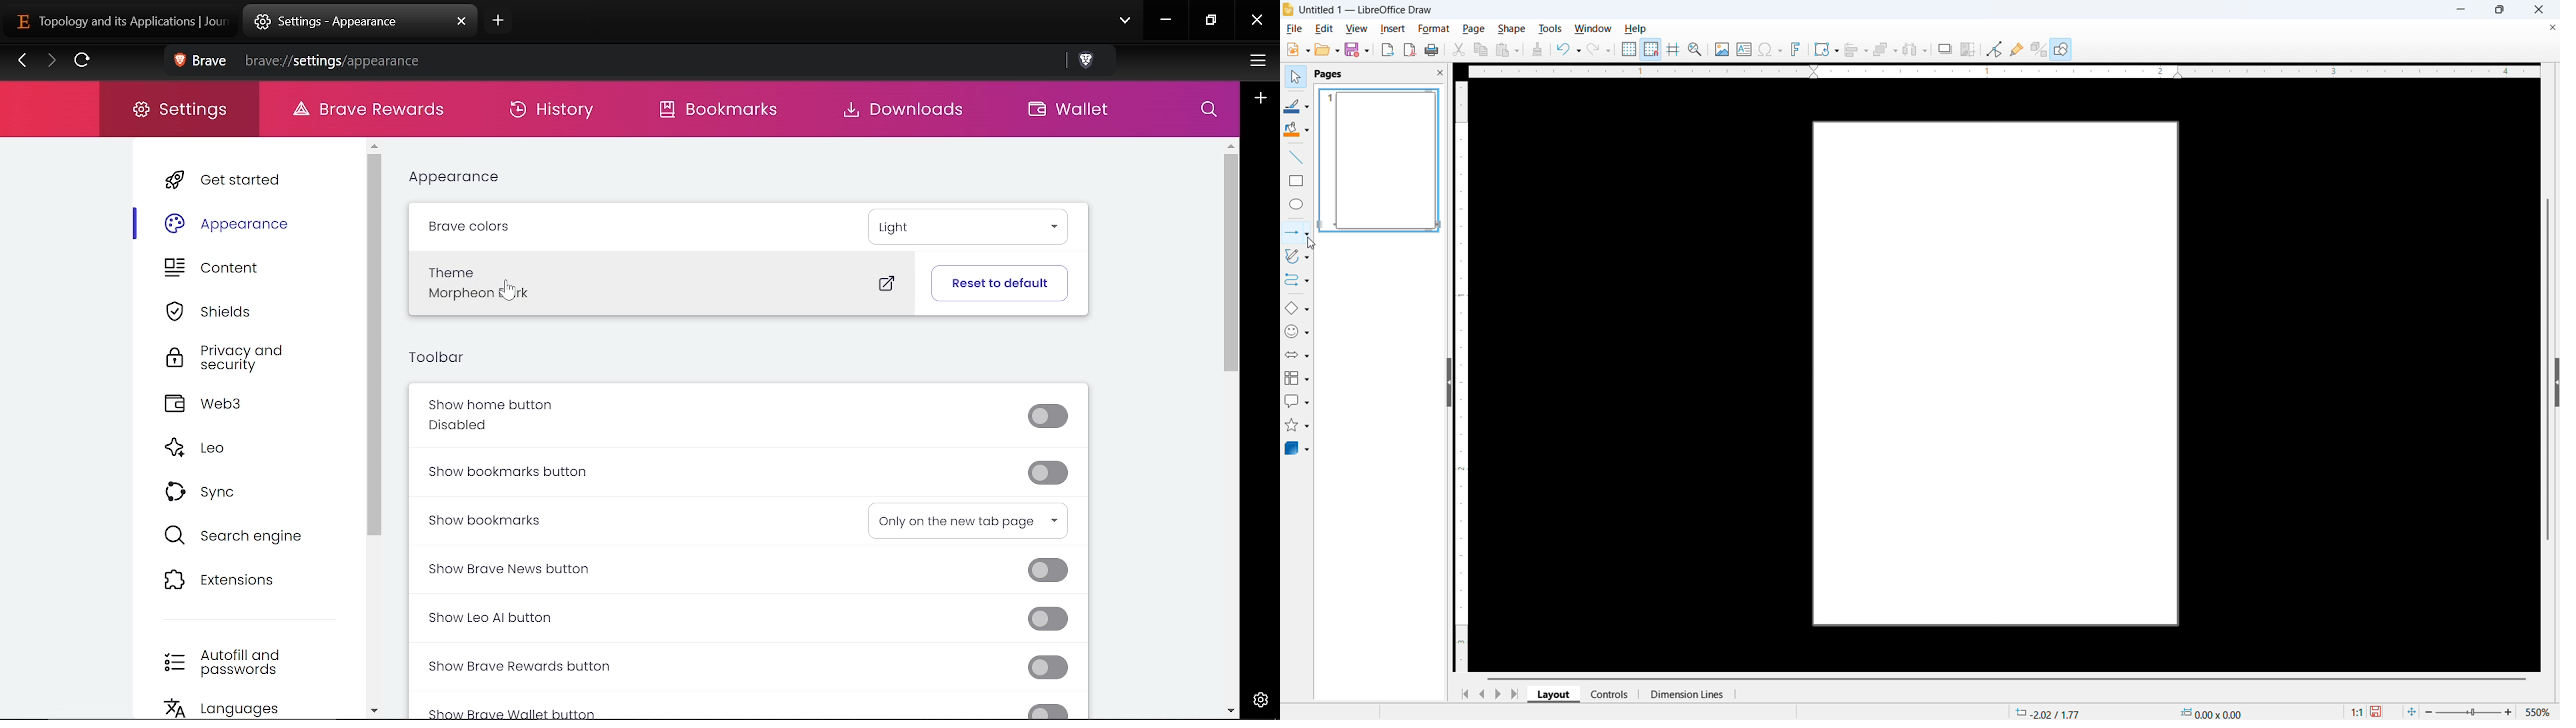 This screenshot has height=728, width=2576. Describe the element at coordinates (1209, 113) in the screenshot. I see `Serach` at that location.